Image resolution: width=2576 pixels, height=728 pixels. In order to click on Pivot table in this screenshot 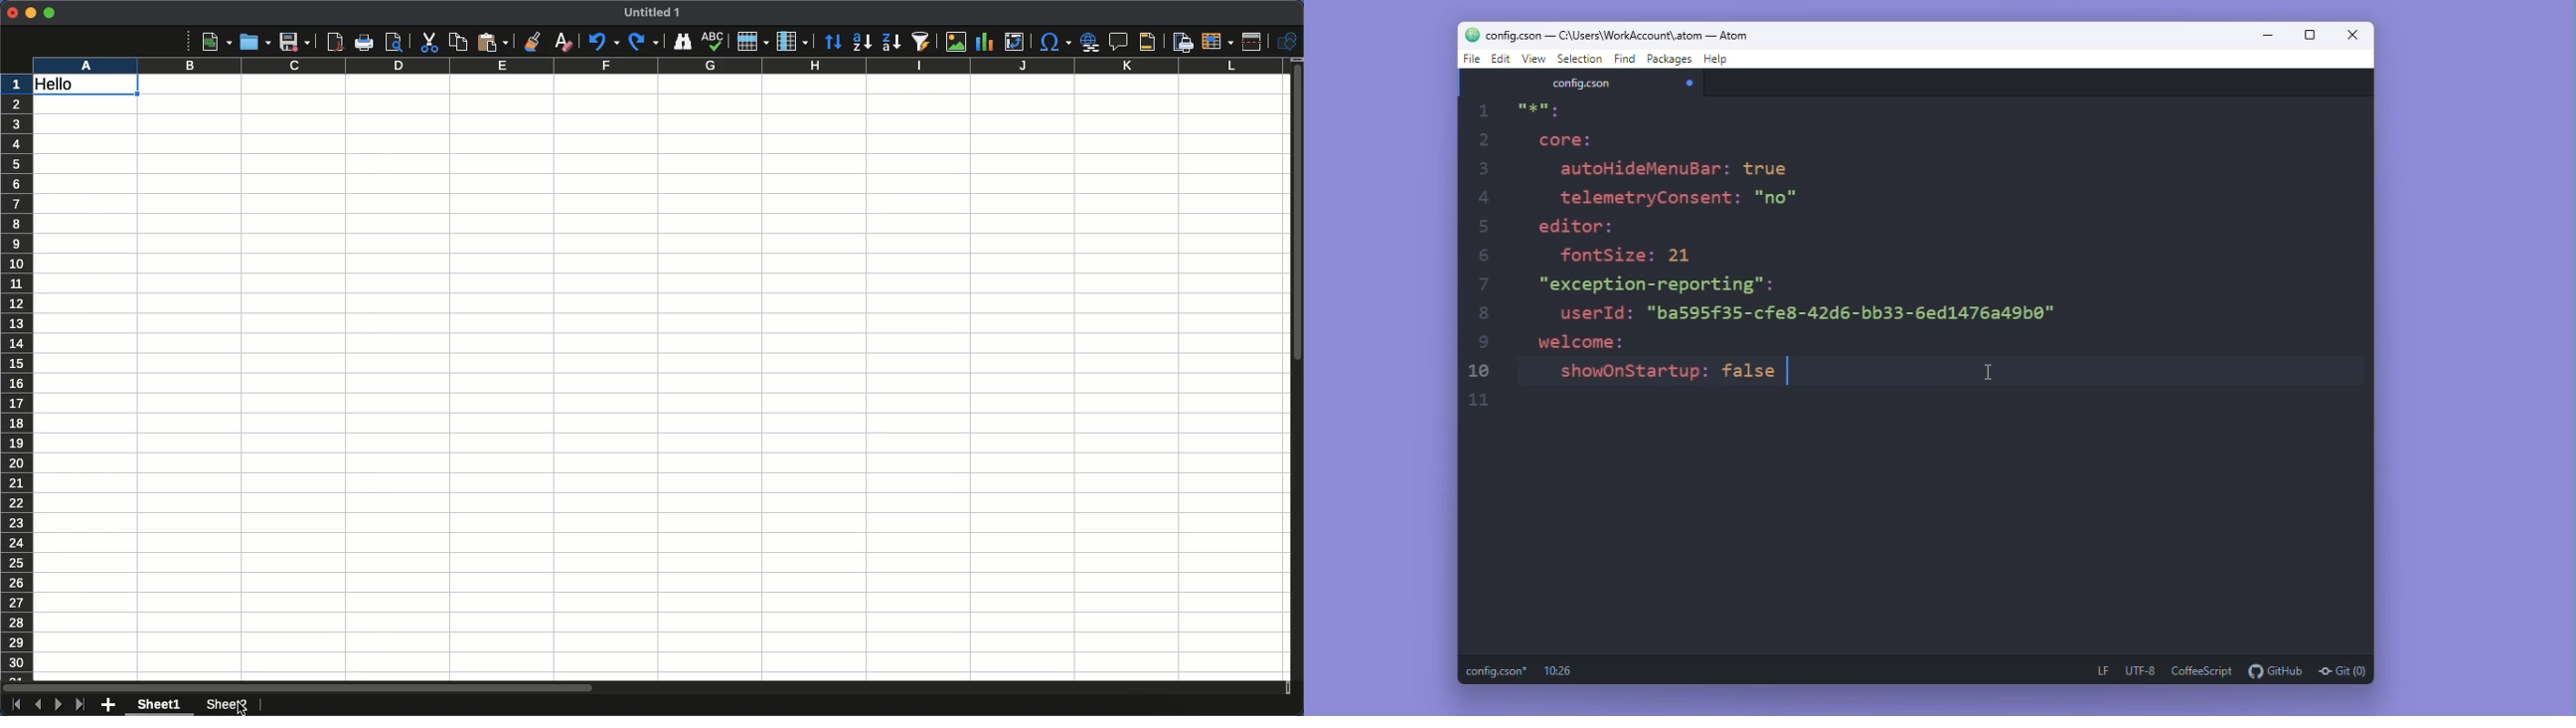, I will do `click(1014, 42)`.